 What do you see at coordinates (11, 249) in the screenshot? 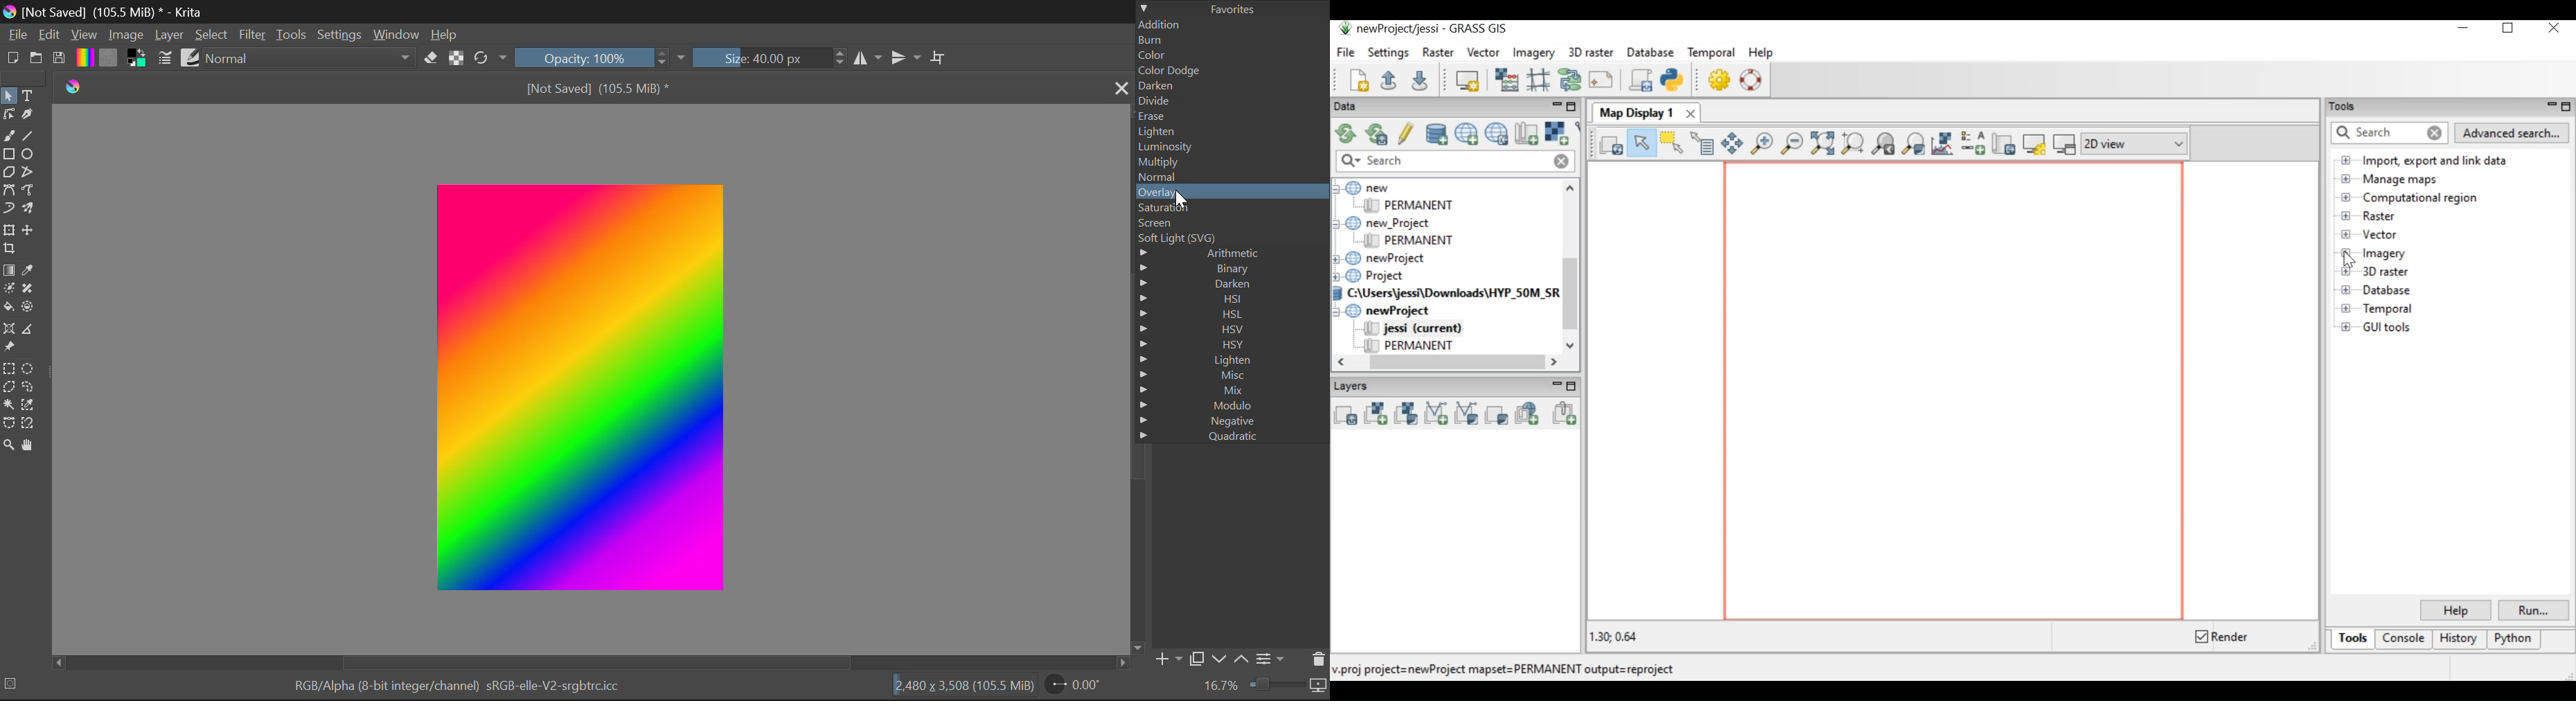
I see `Crop` at bounding box center [11, 249].